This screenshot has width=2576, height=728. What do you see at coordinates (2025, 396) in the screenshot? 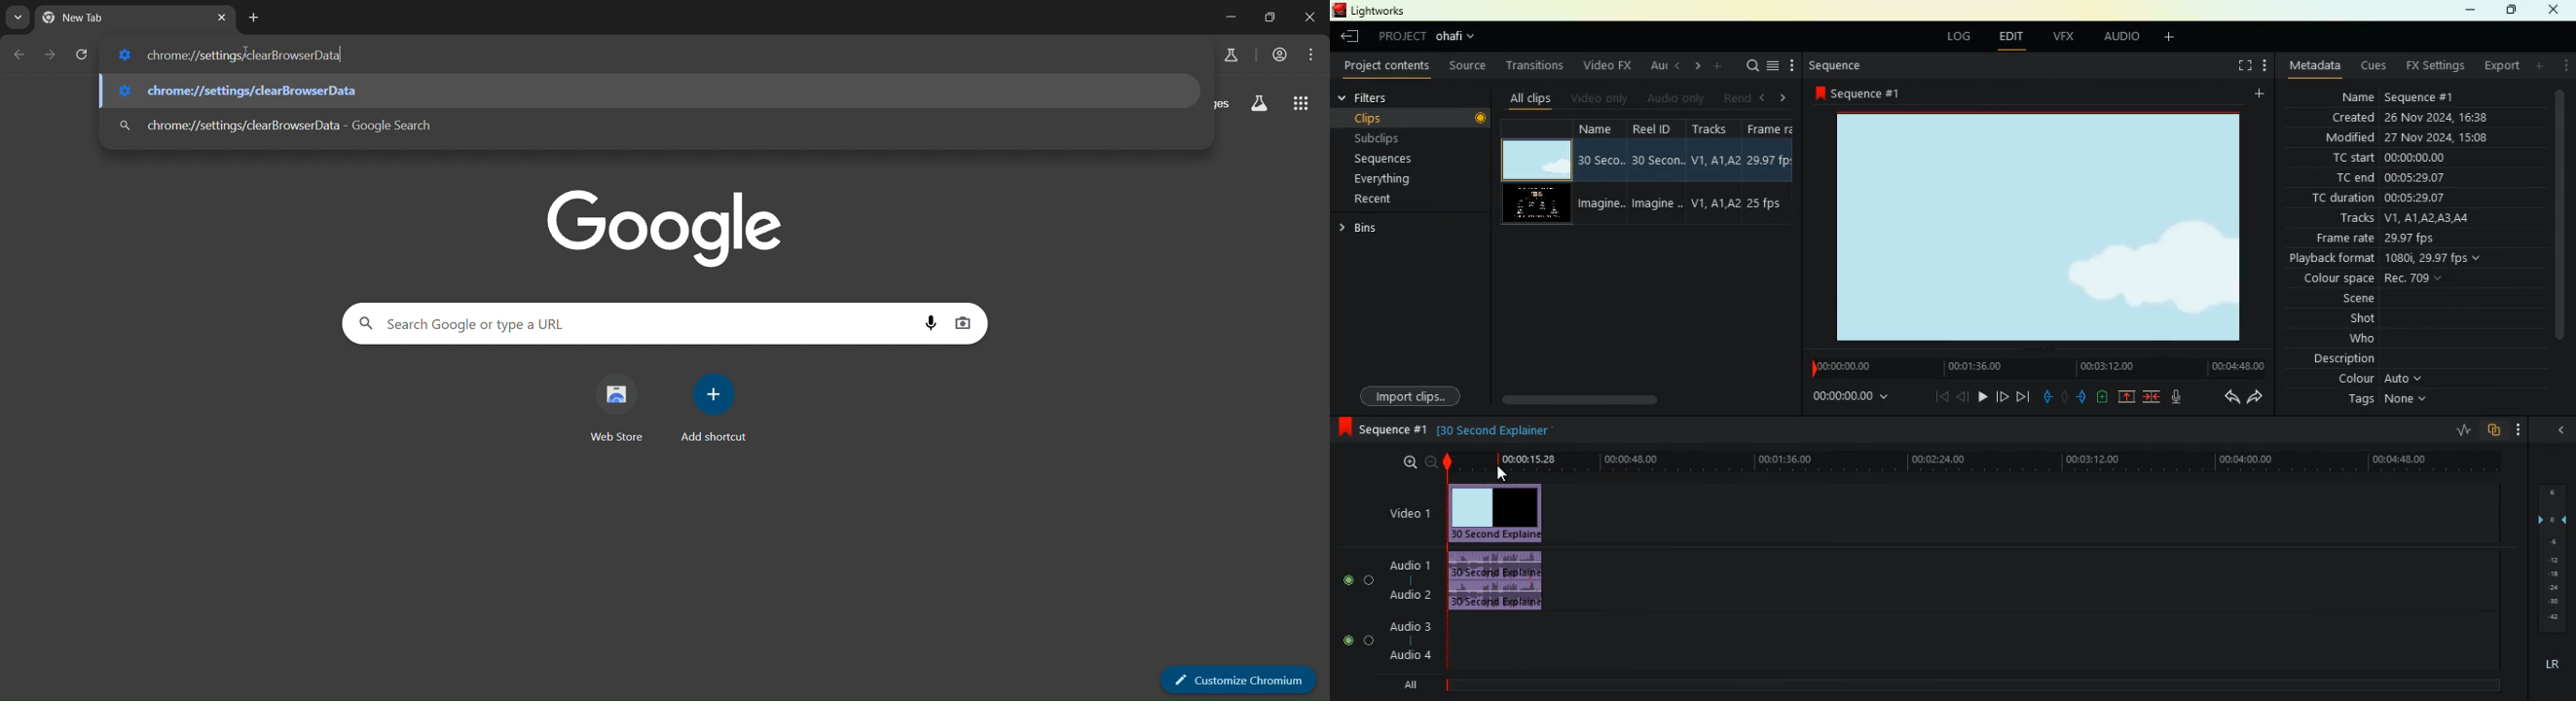
I see `end` at bounding box center [2025, 396].